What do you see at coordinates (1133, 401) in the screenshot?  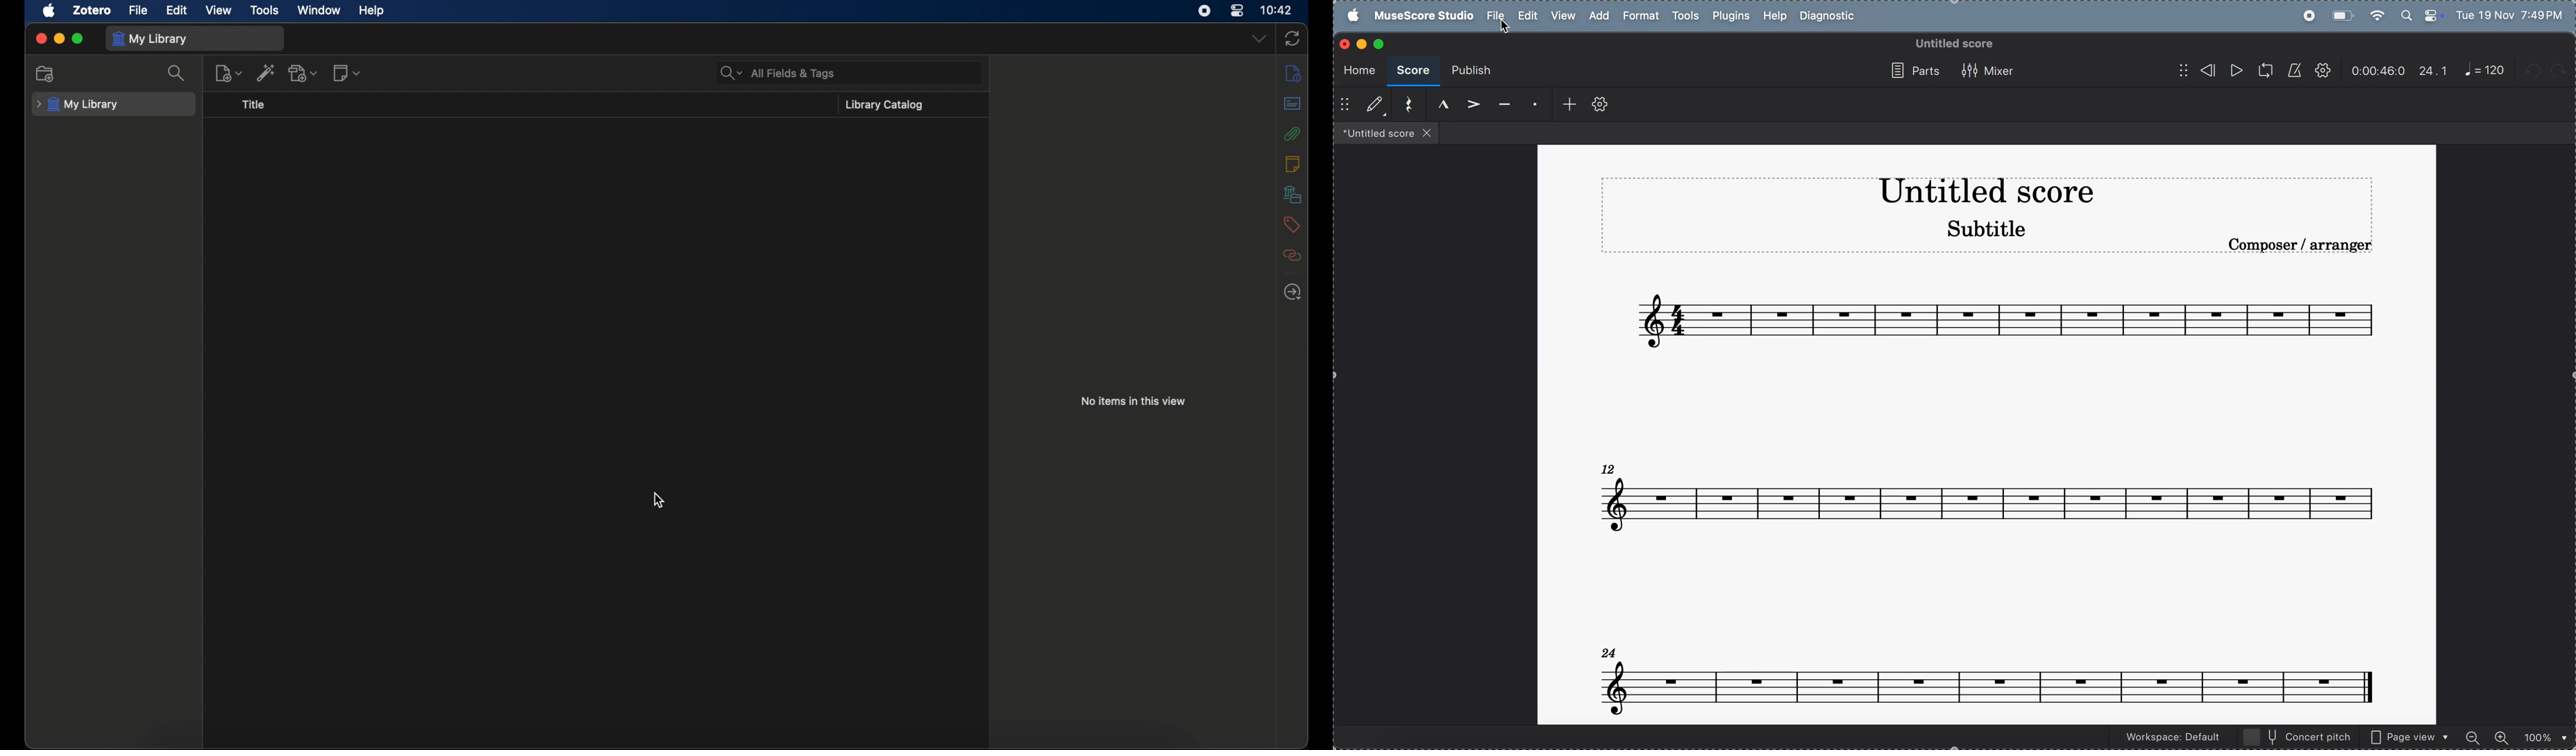 I see `no items in this view` at bounding box center [1133, 401].